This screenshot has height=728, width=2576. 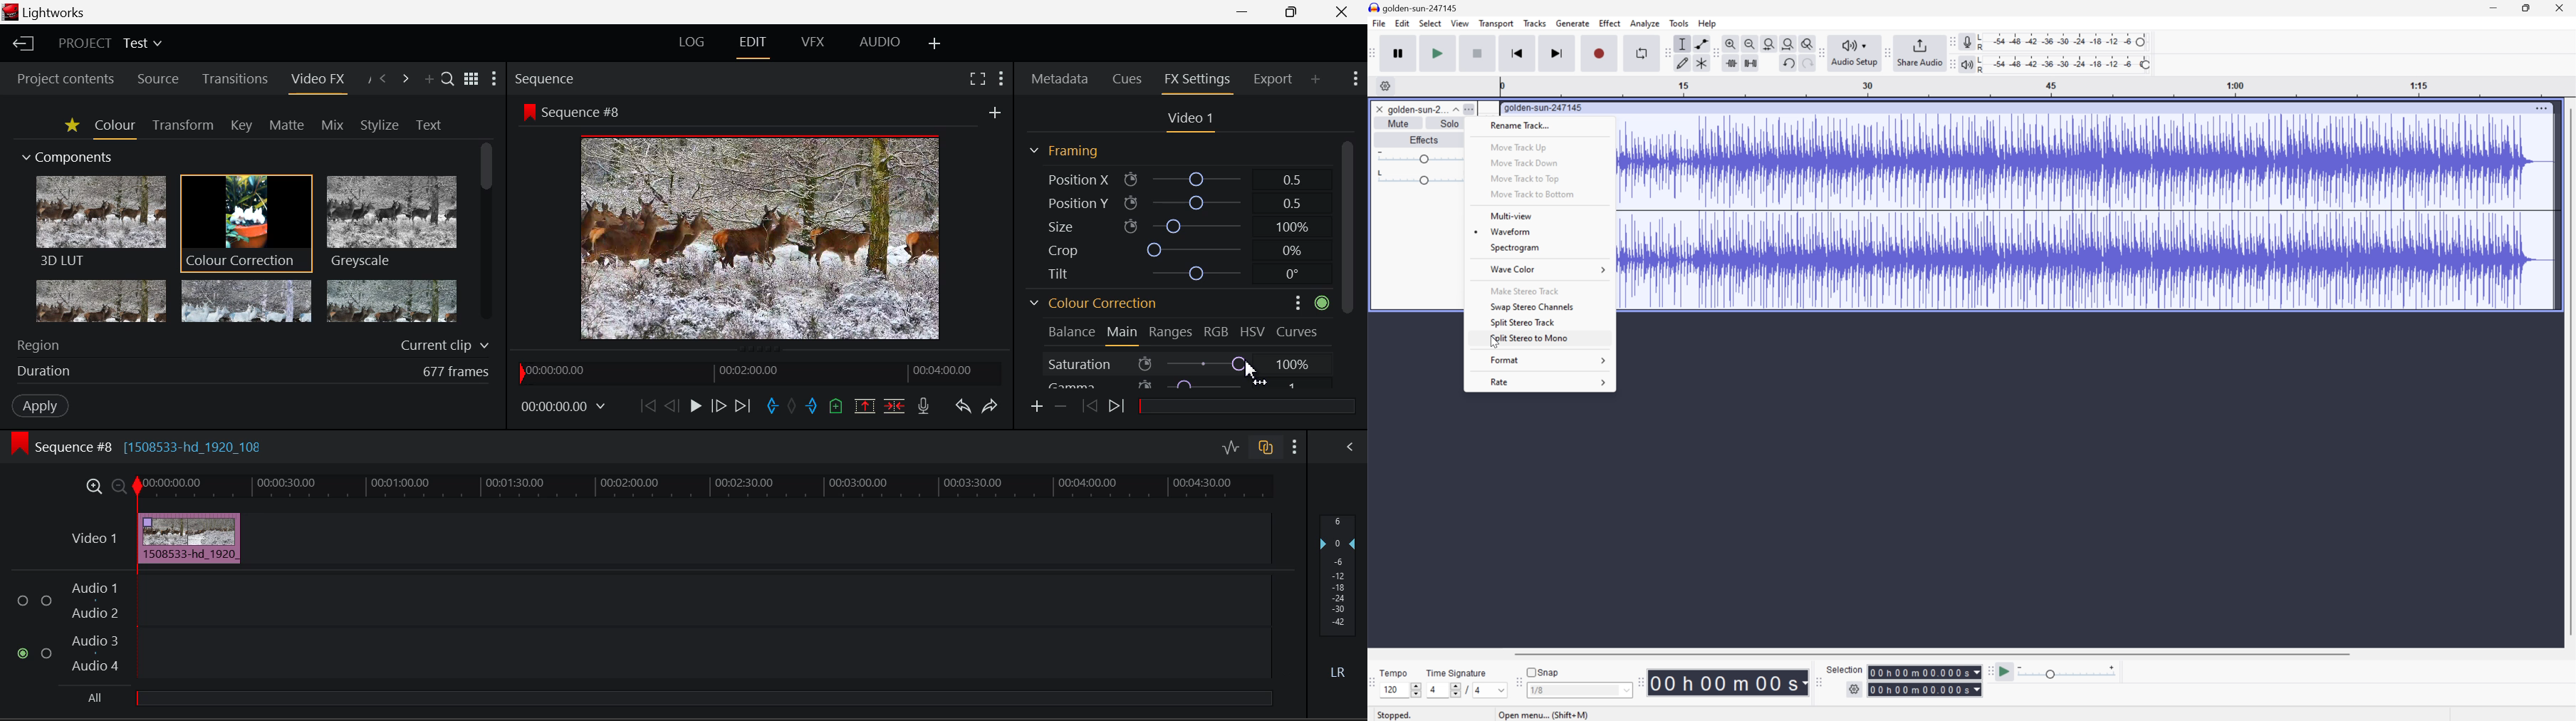 What do you see at coordinates (94, 614) in the screenshot?
I see `Audio 2` at bounding box center [94, 614].